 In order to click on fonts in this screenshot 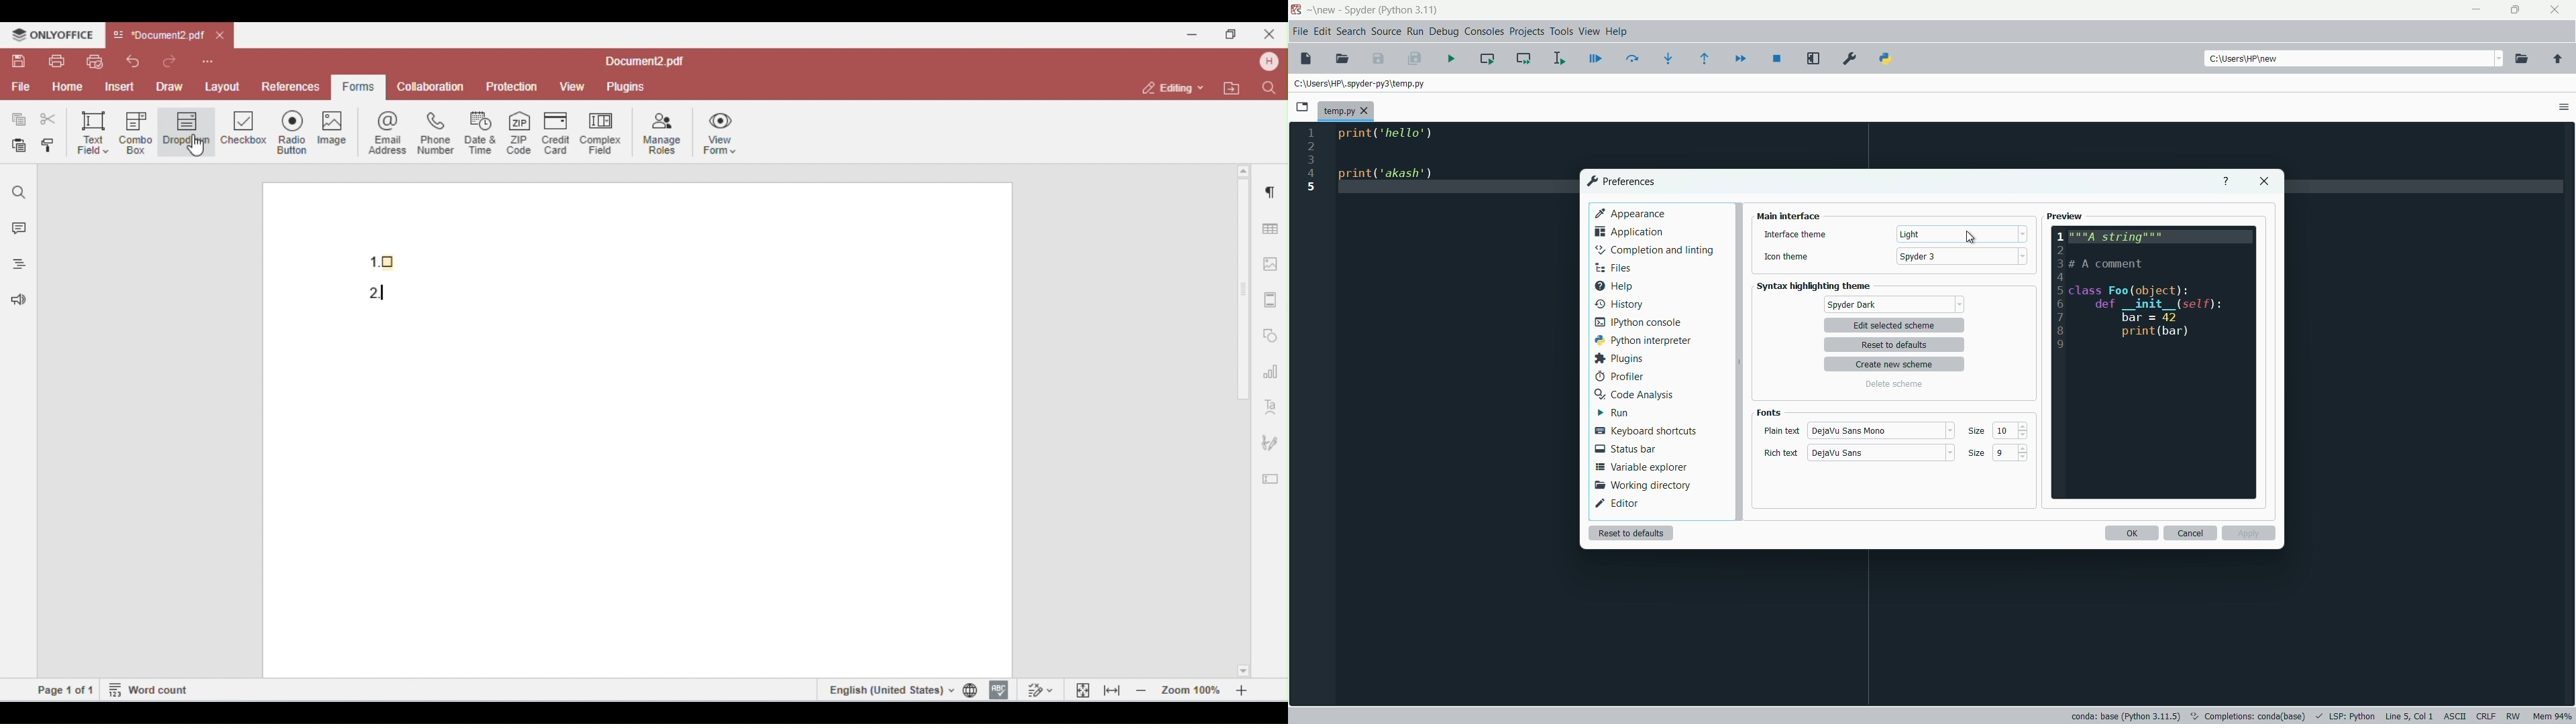, I will do `click(1768, 412)`.